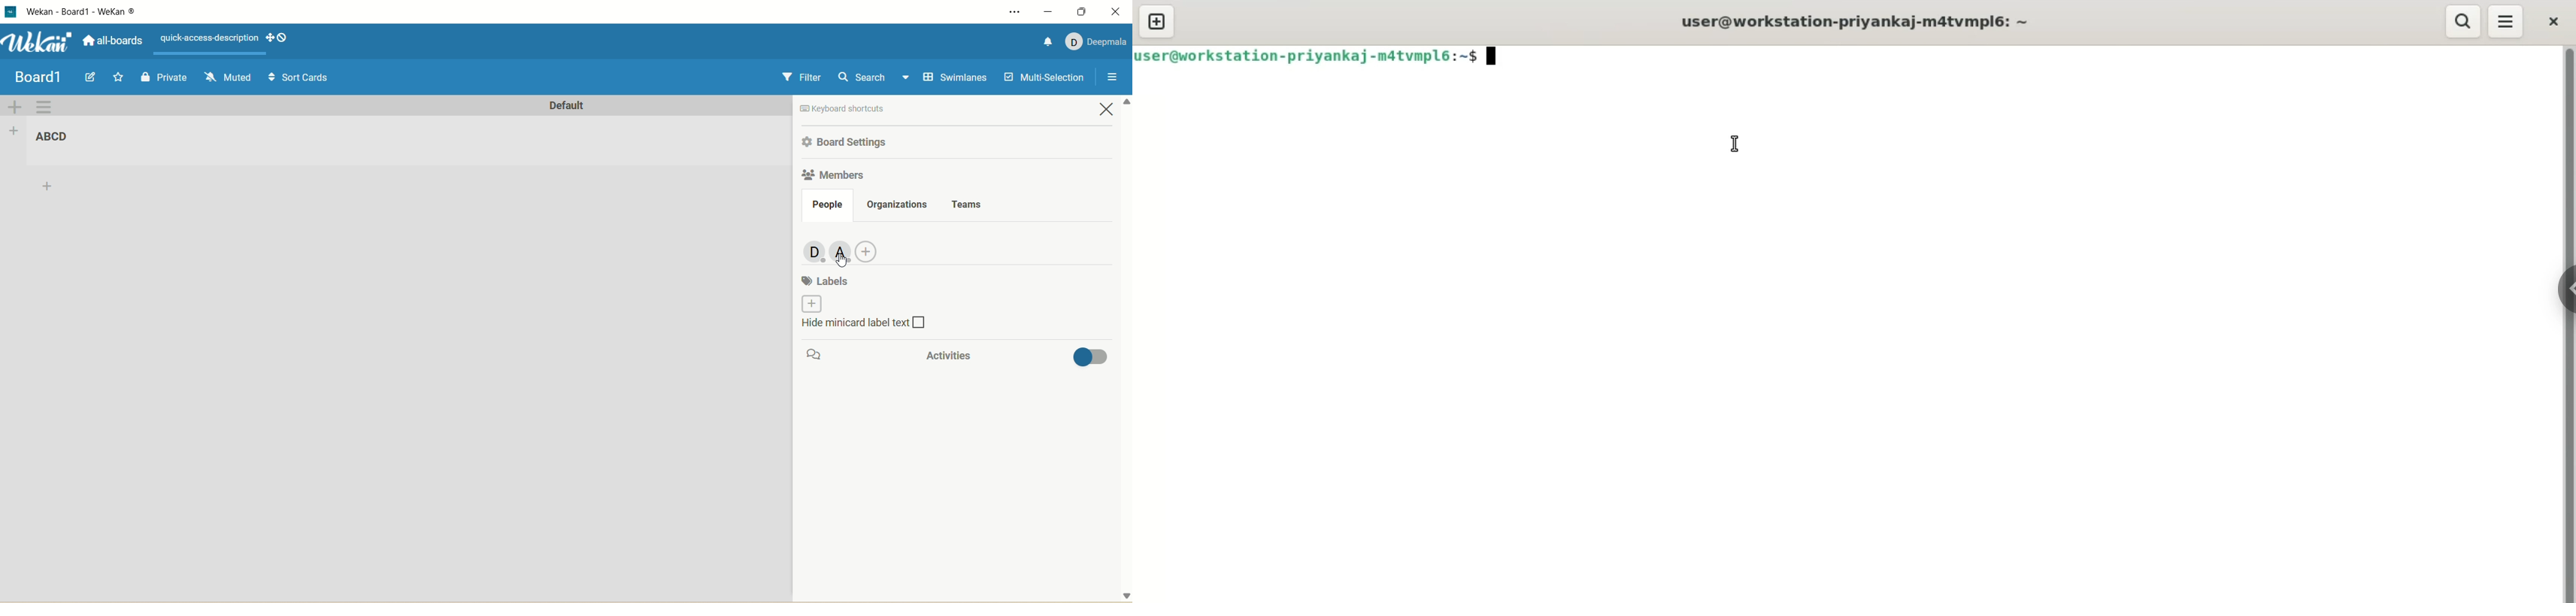 The height and width of the screenshot is (616, 2576). Describe the element at coordinates (953, 79) in the screenshot. I see `swimlanes` at that location.